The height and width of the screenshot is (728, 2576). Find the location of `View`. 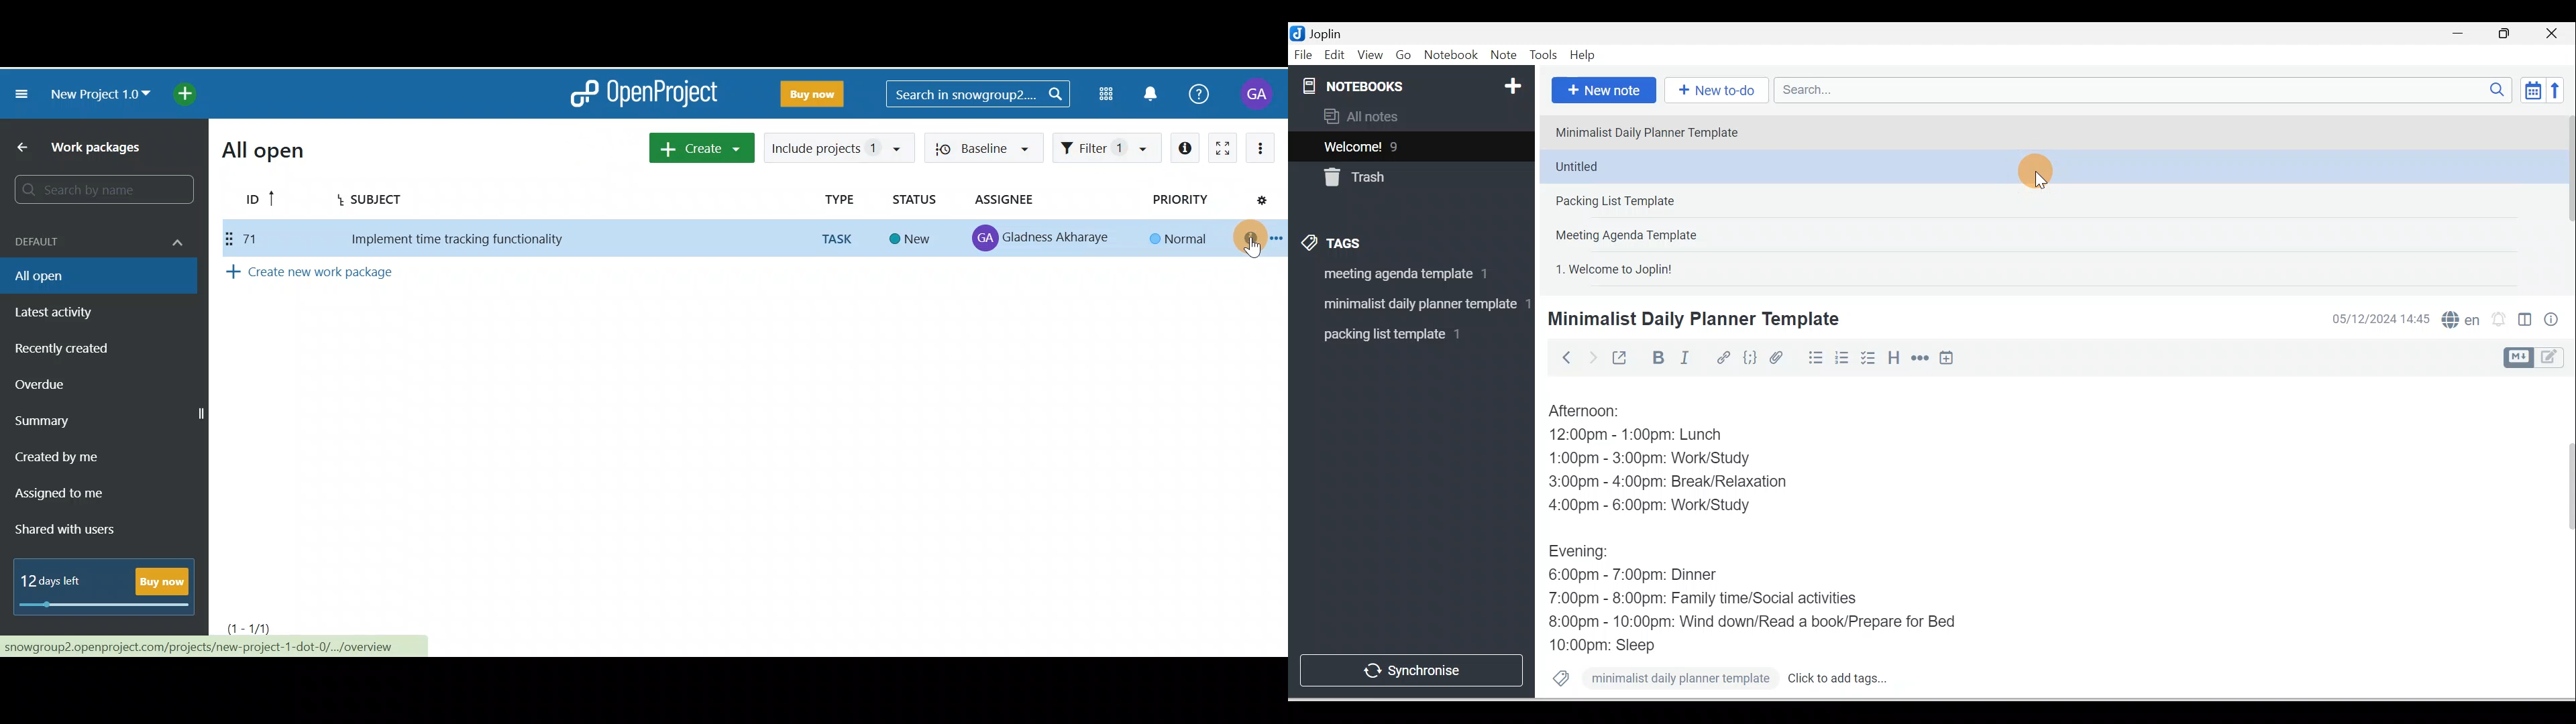

View is located at coordinates (1370, 56).